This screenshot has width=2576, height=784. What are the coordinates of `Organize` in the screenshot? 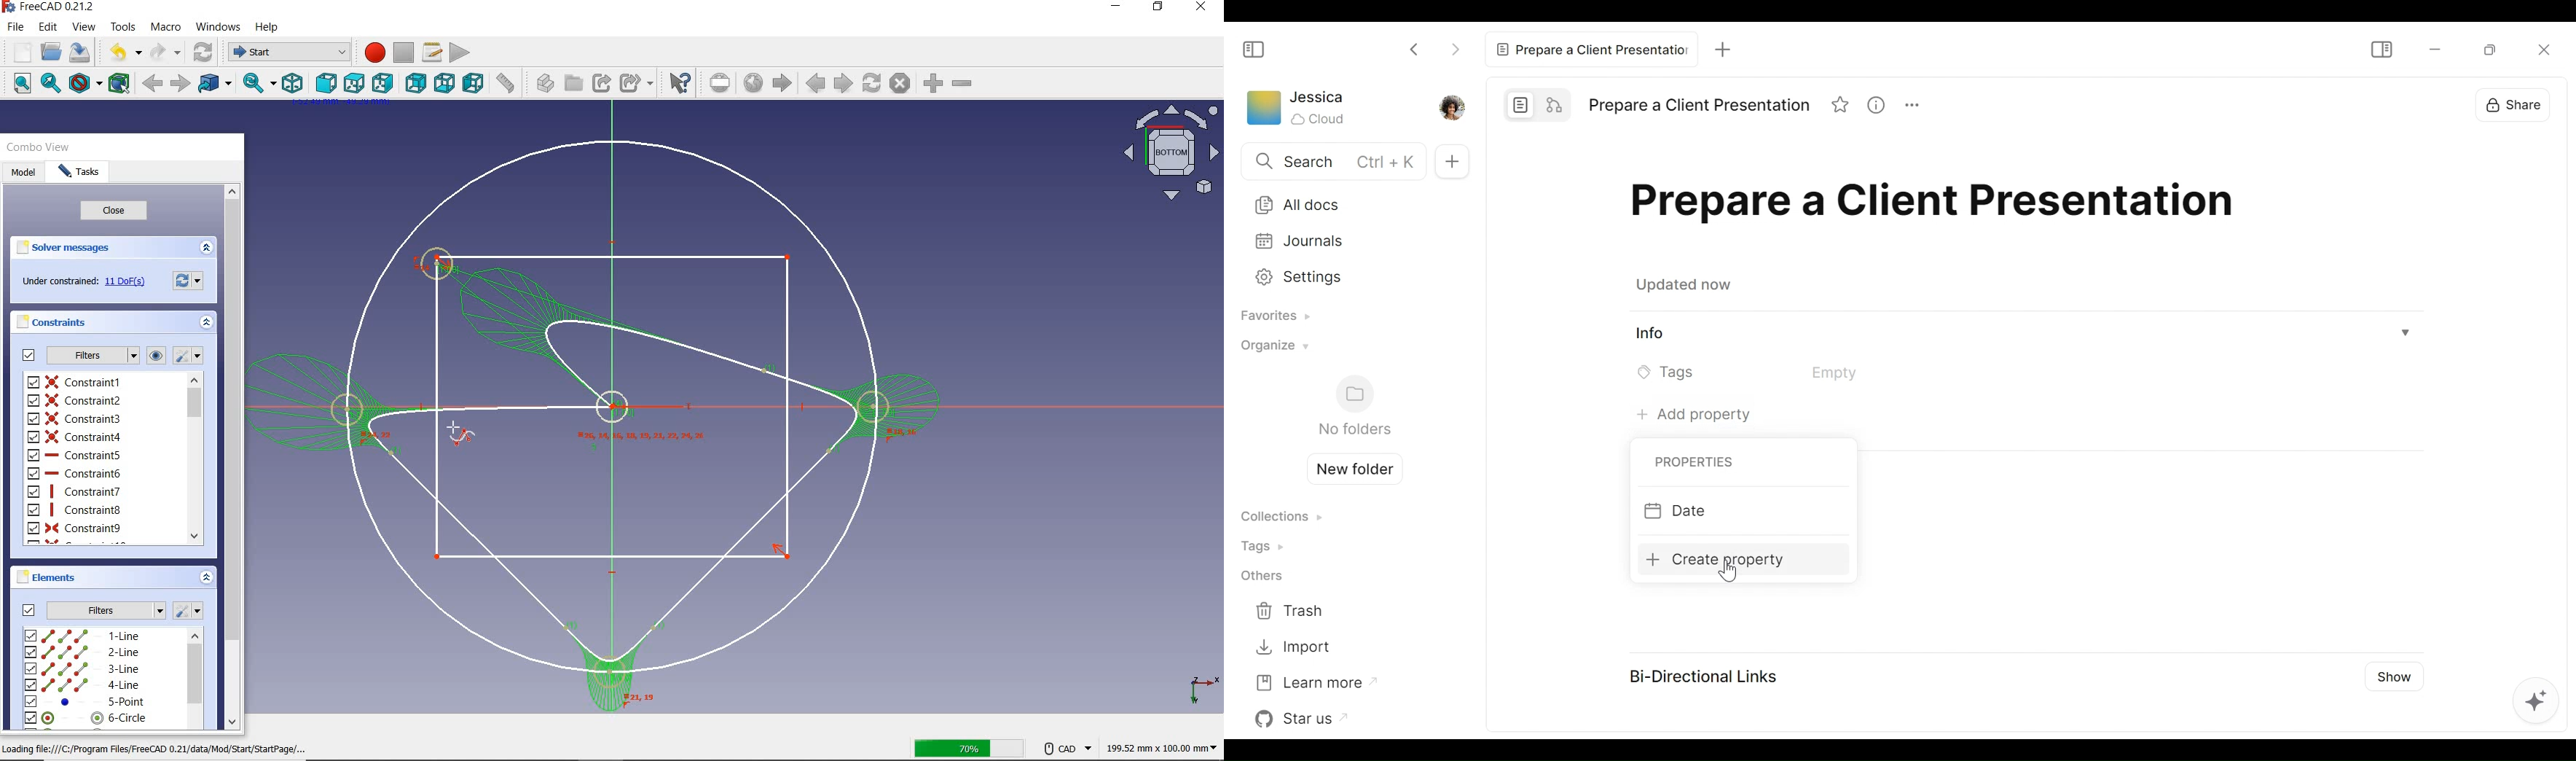 It's located at (1271, 349).